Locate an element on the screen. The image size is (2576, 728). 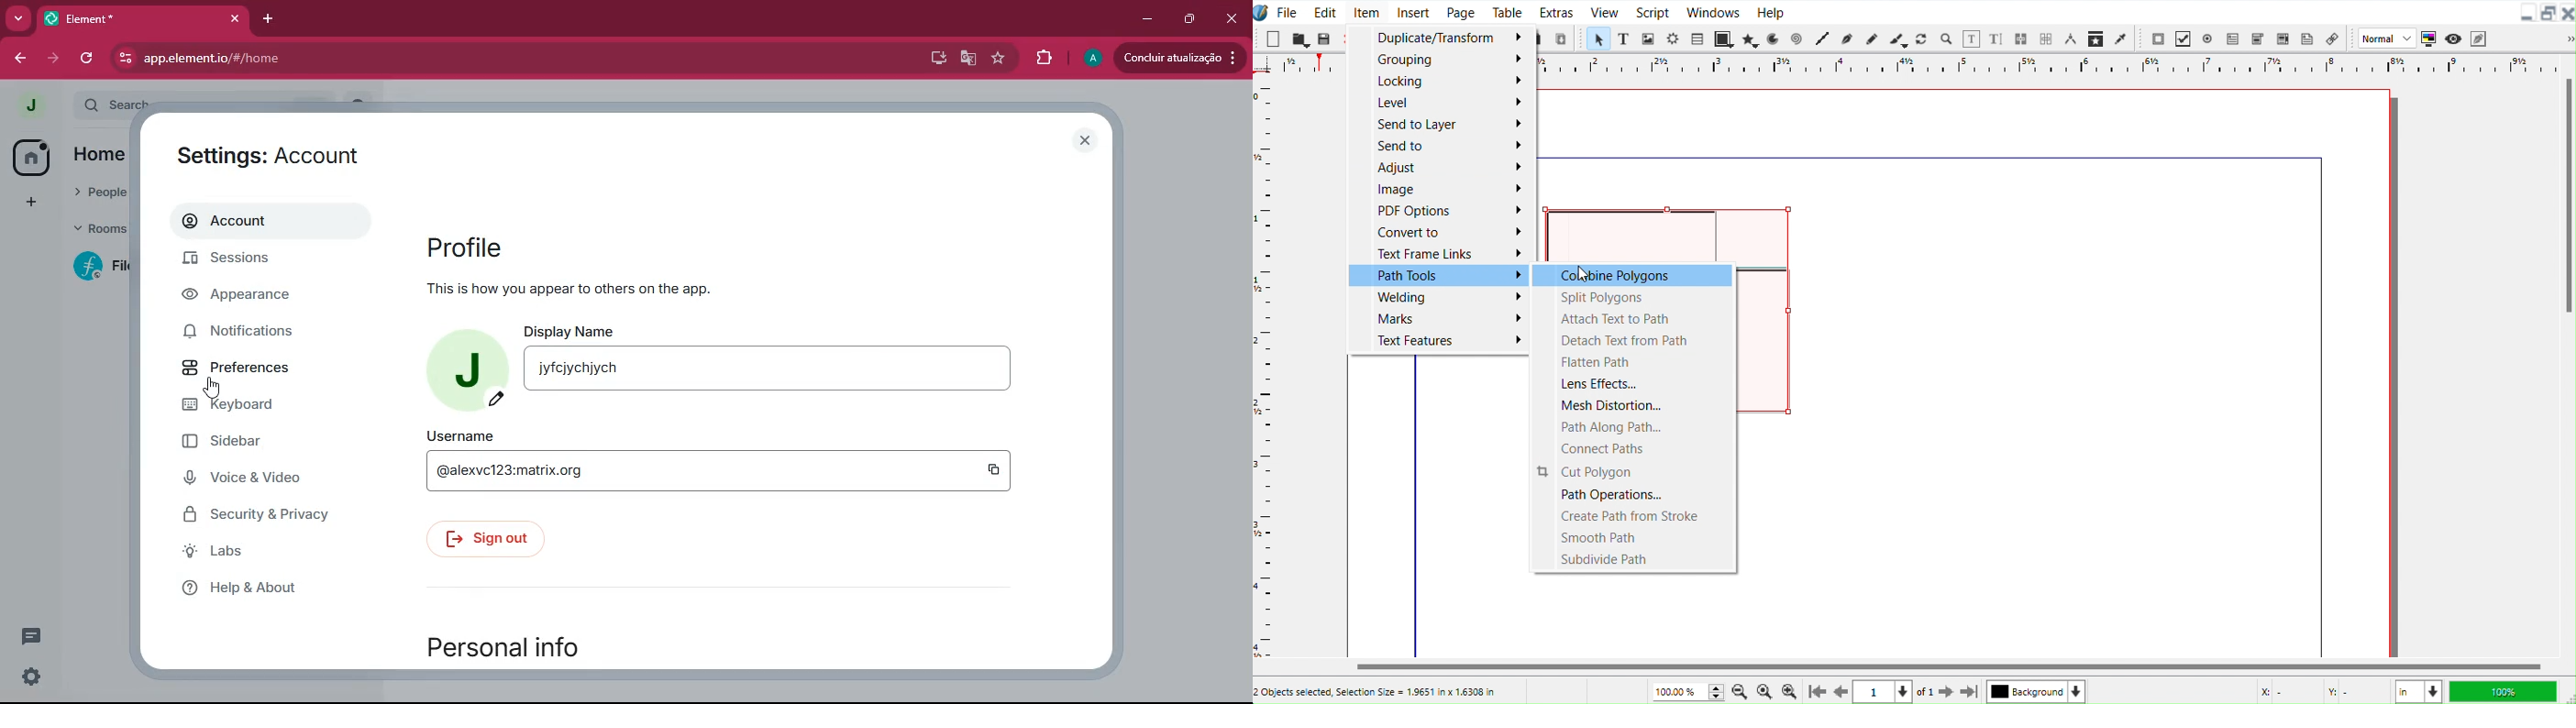
Path Tools is located at coordinates (1438, 275).